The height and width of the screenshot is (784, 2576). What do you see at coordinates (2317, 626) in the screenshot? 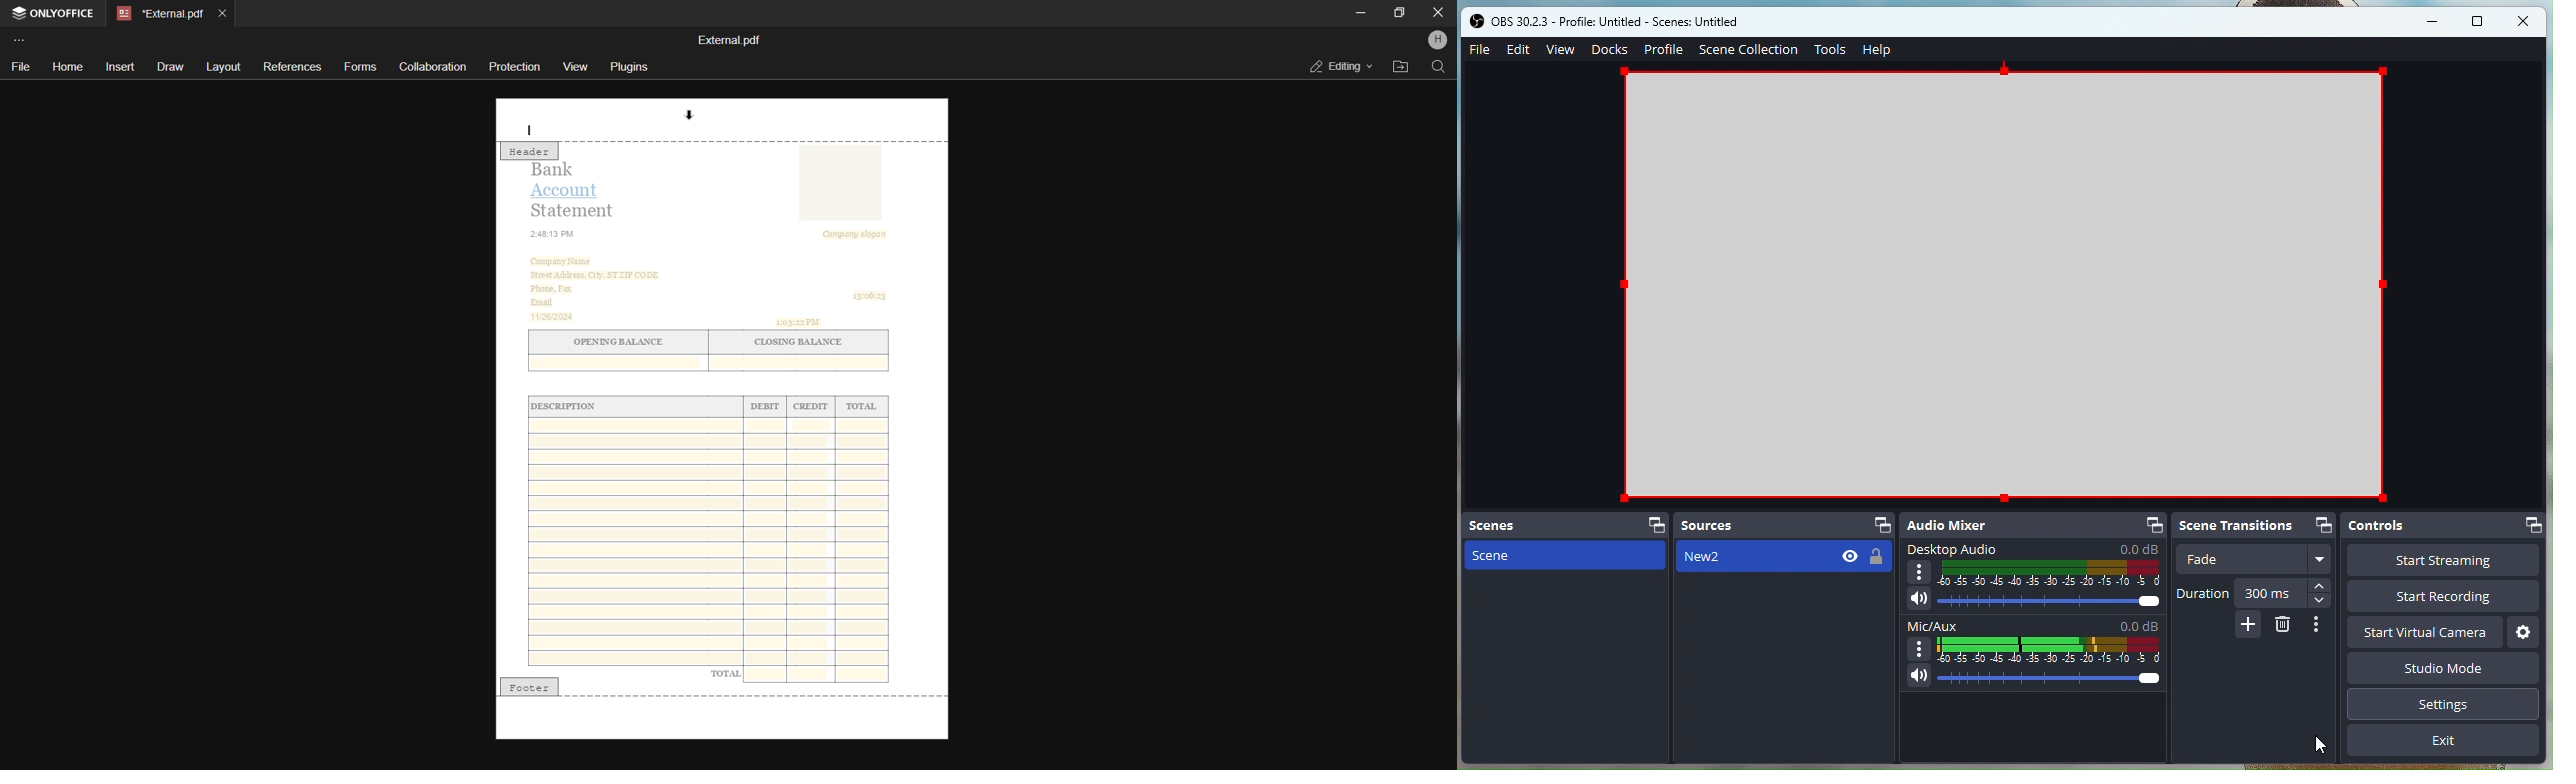
I see `More` at bounding box center [2317, 626].